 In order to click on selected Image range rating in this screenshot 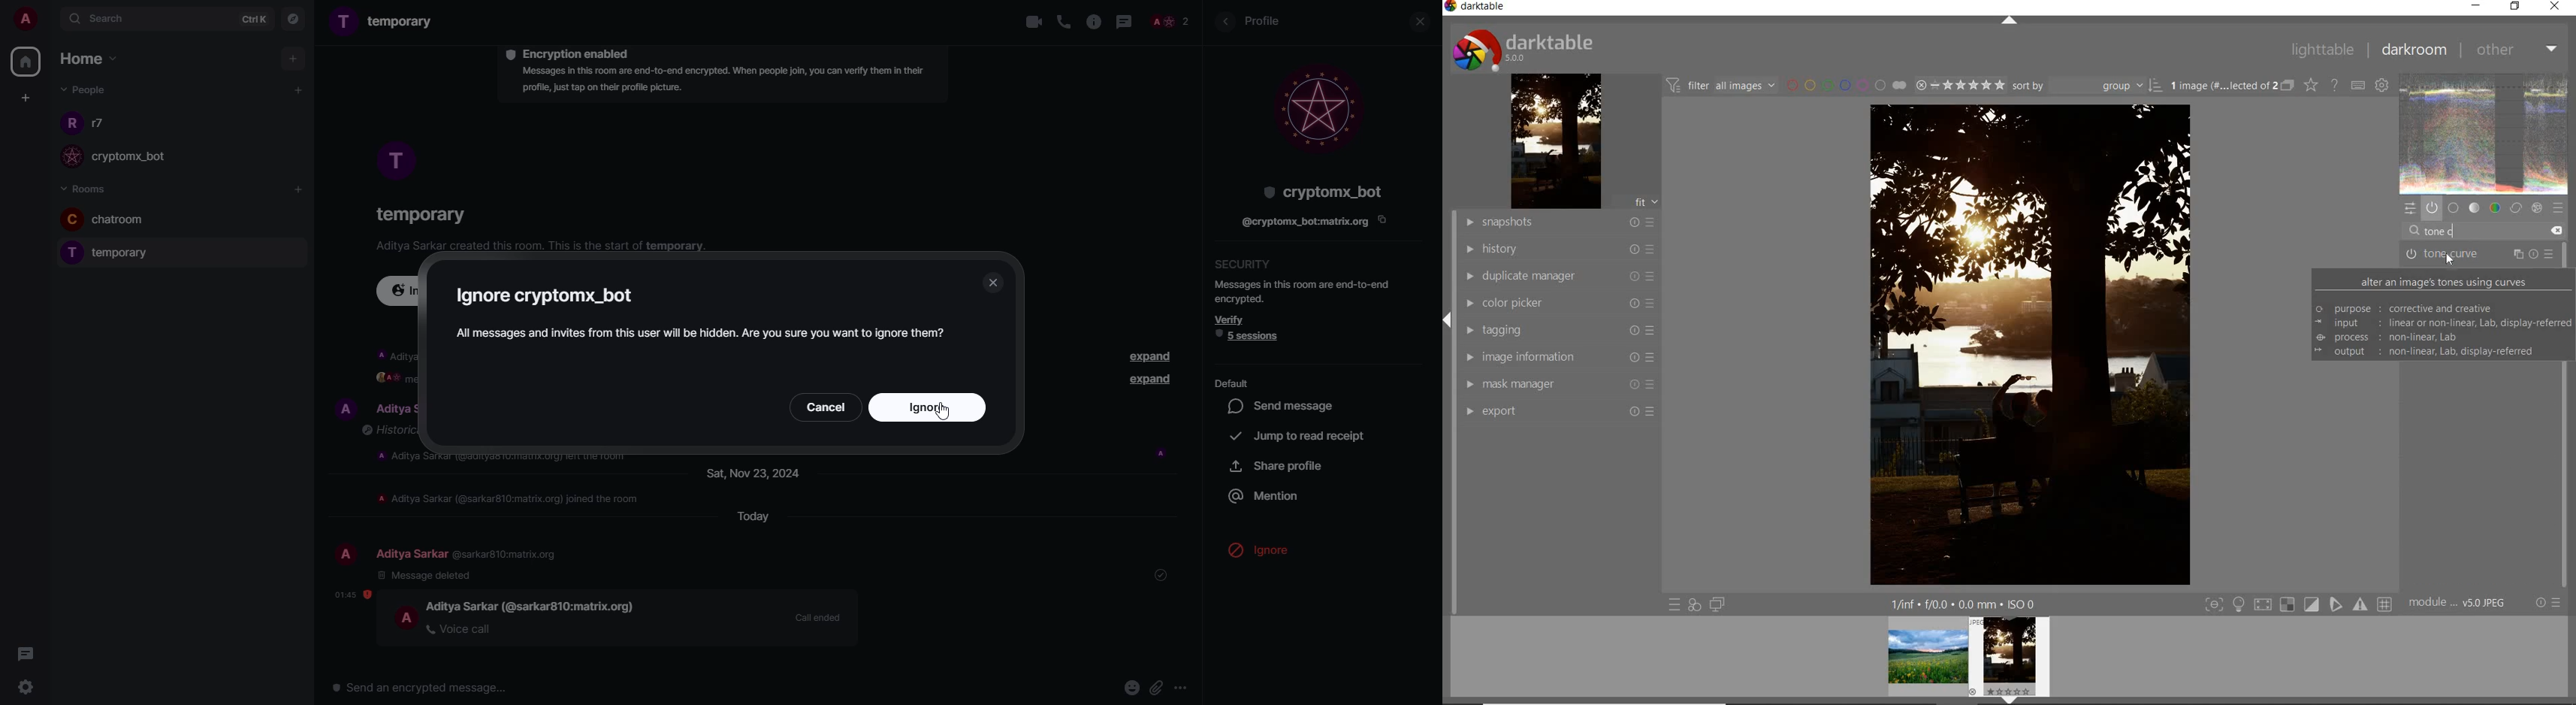, I will do `click(1960, 86)`.